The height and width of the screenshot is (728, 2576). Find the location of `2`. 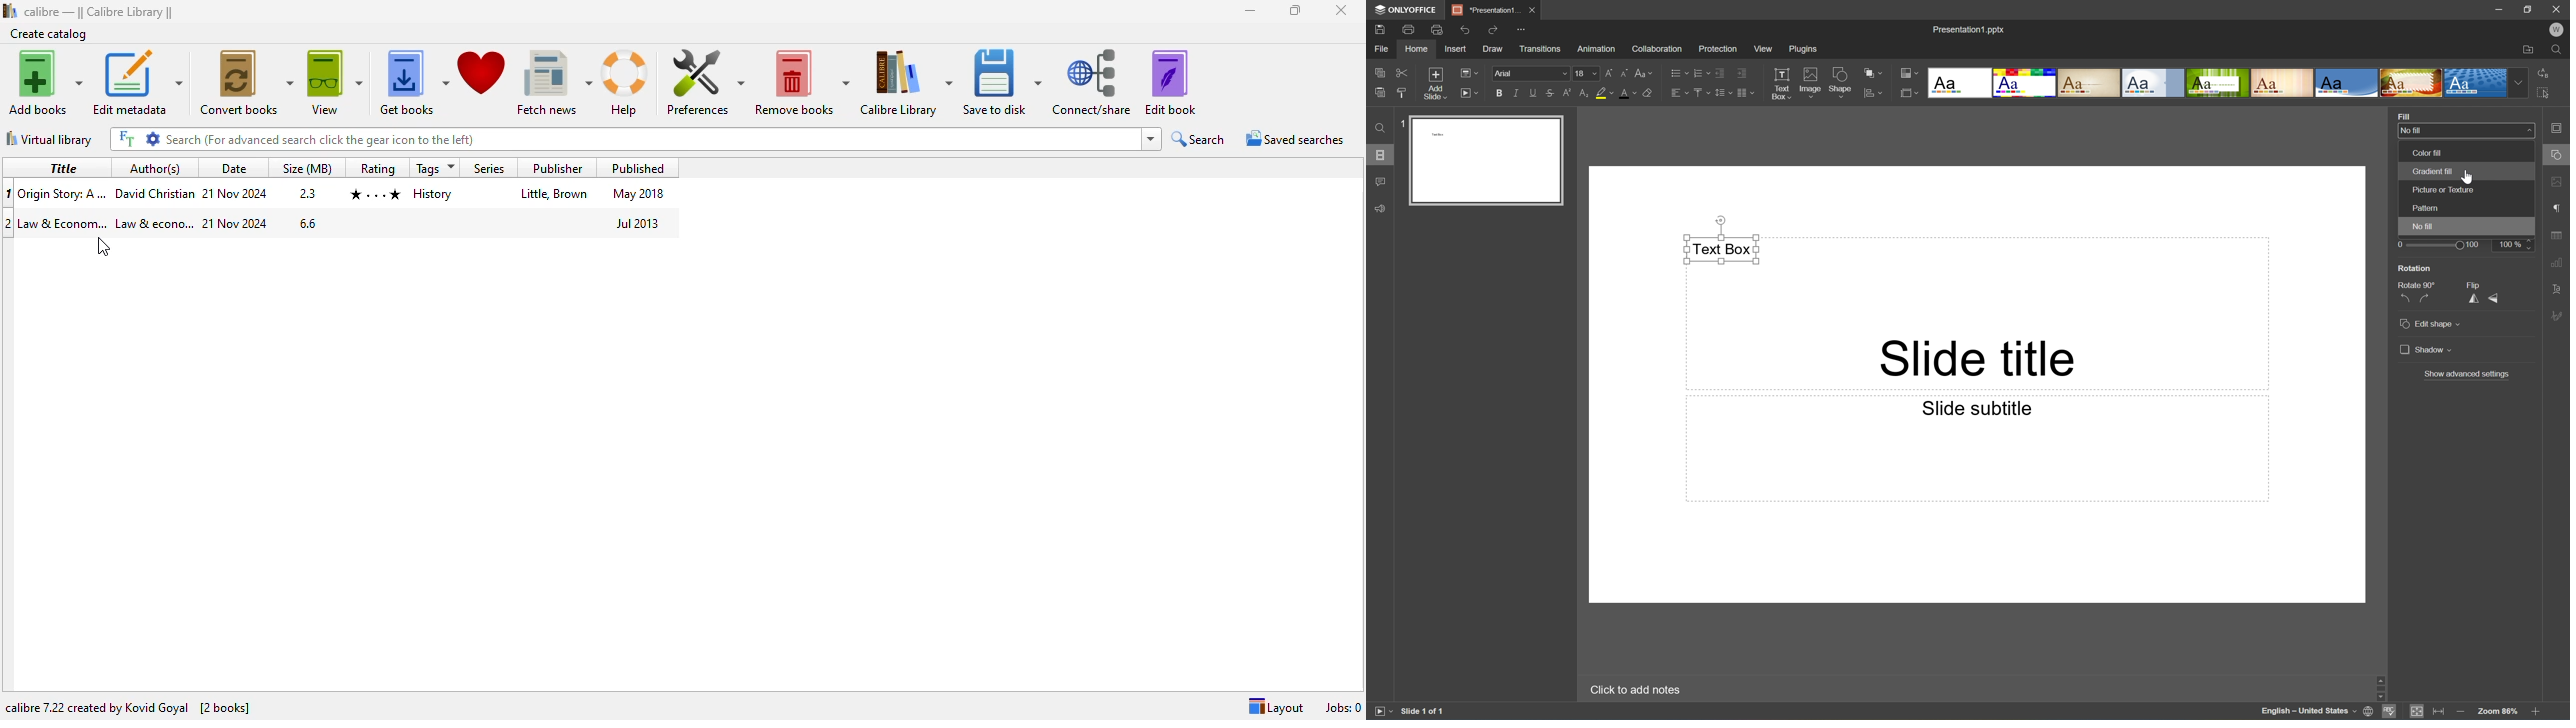

2 is located at coordinates (9, 223).